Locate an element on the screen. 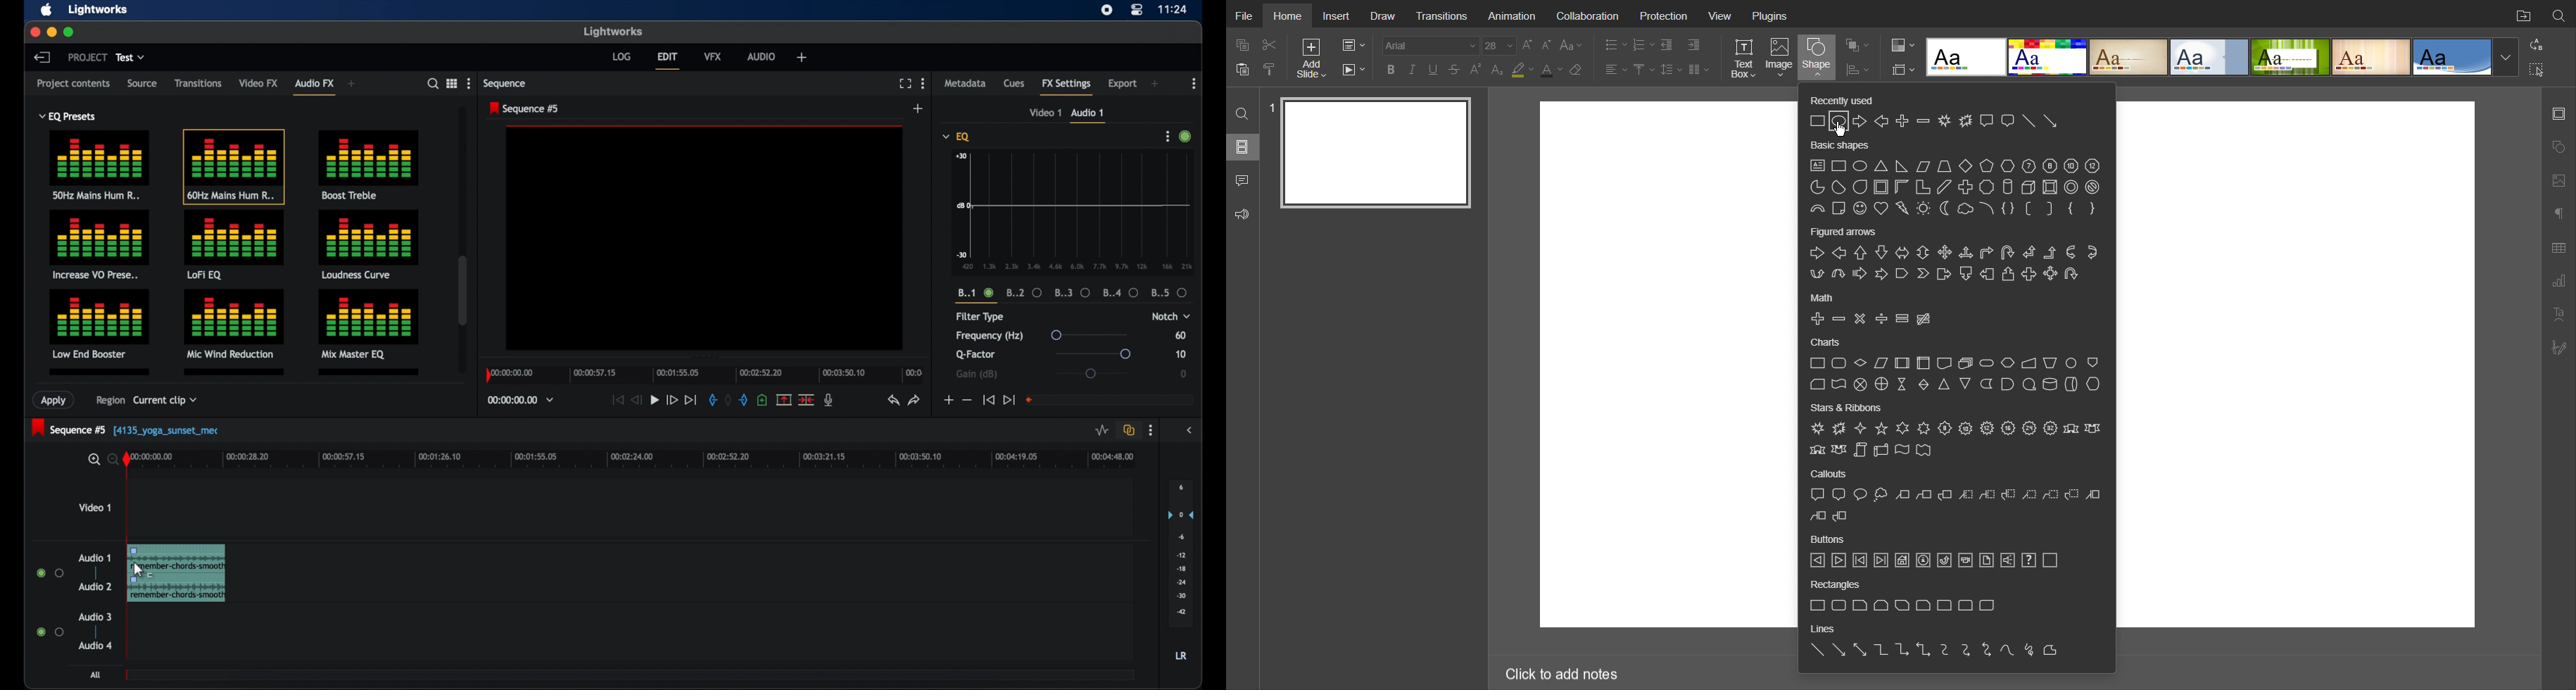 The height and width of the screenshot is (700, 2576). Paragraph Settings is located at coordinates (2558, 282).